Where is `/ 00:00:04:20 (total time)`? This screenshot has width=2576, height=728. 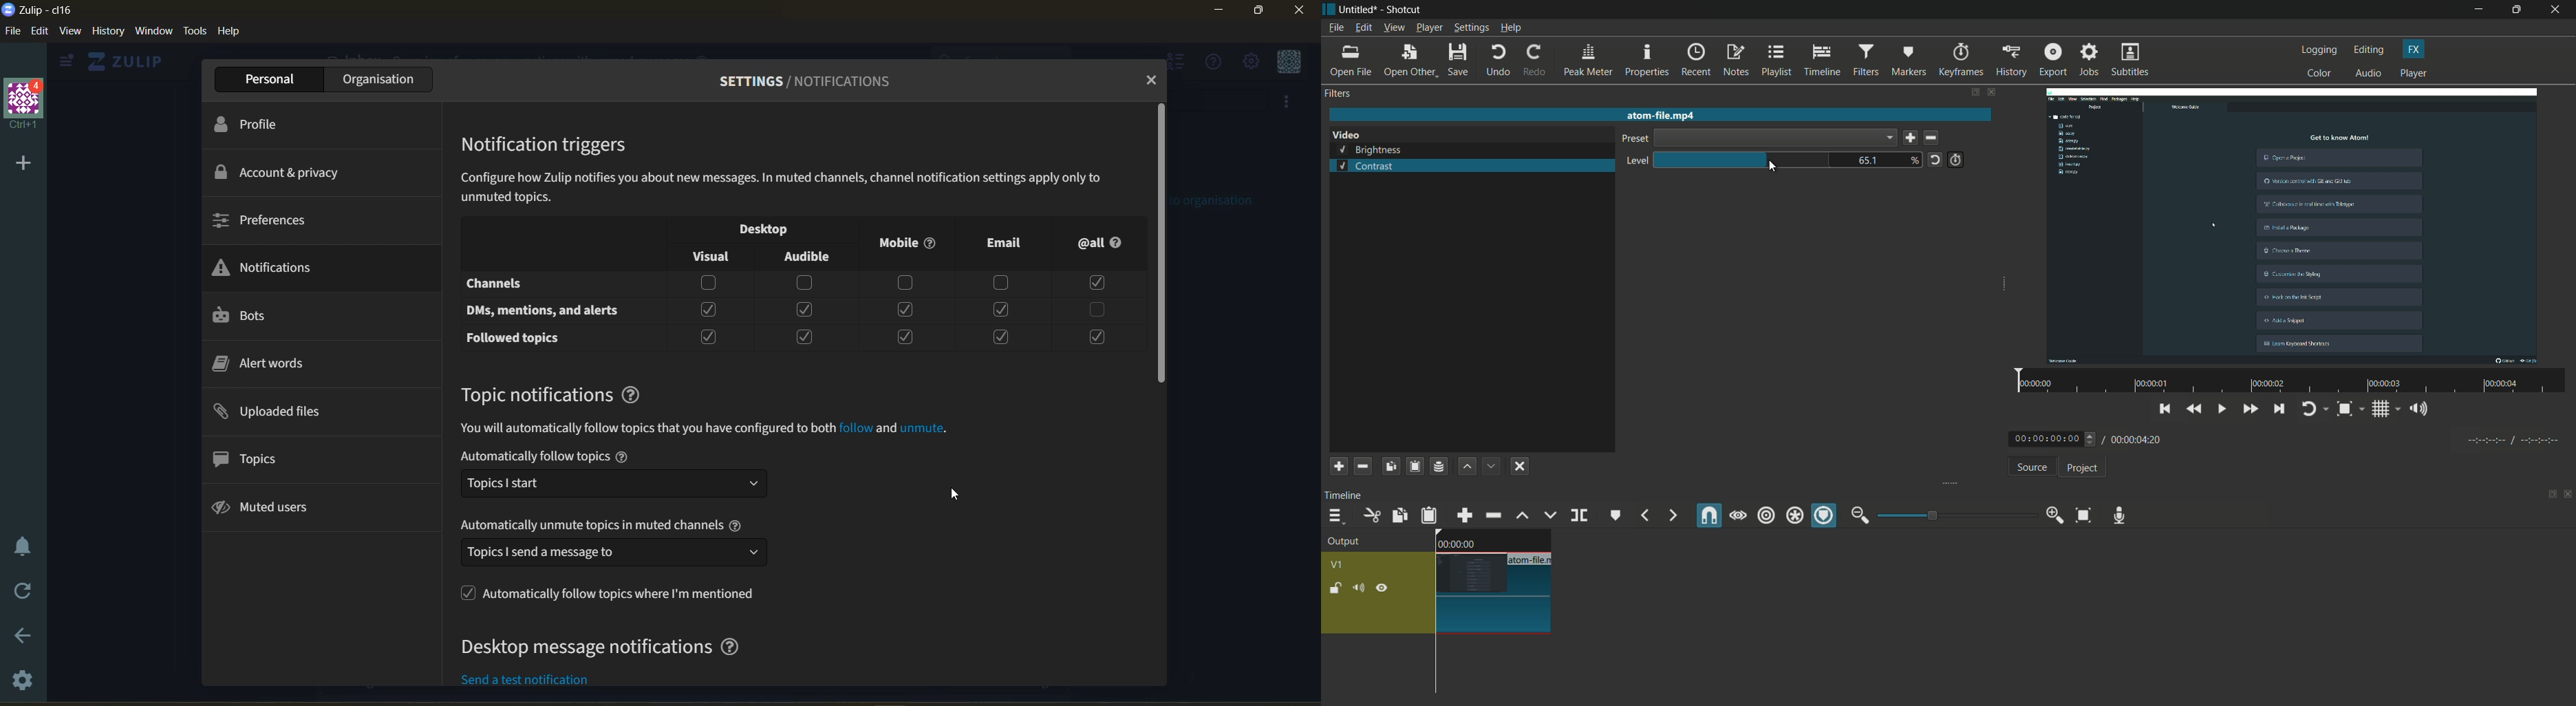 / 00:00:04:20 (total time) is located at coordinates (2134, 437).